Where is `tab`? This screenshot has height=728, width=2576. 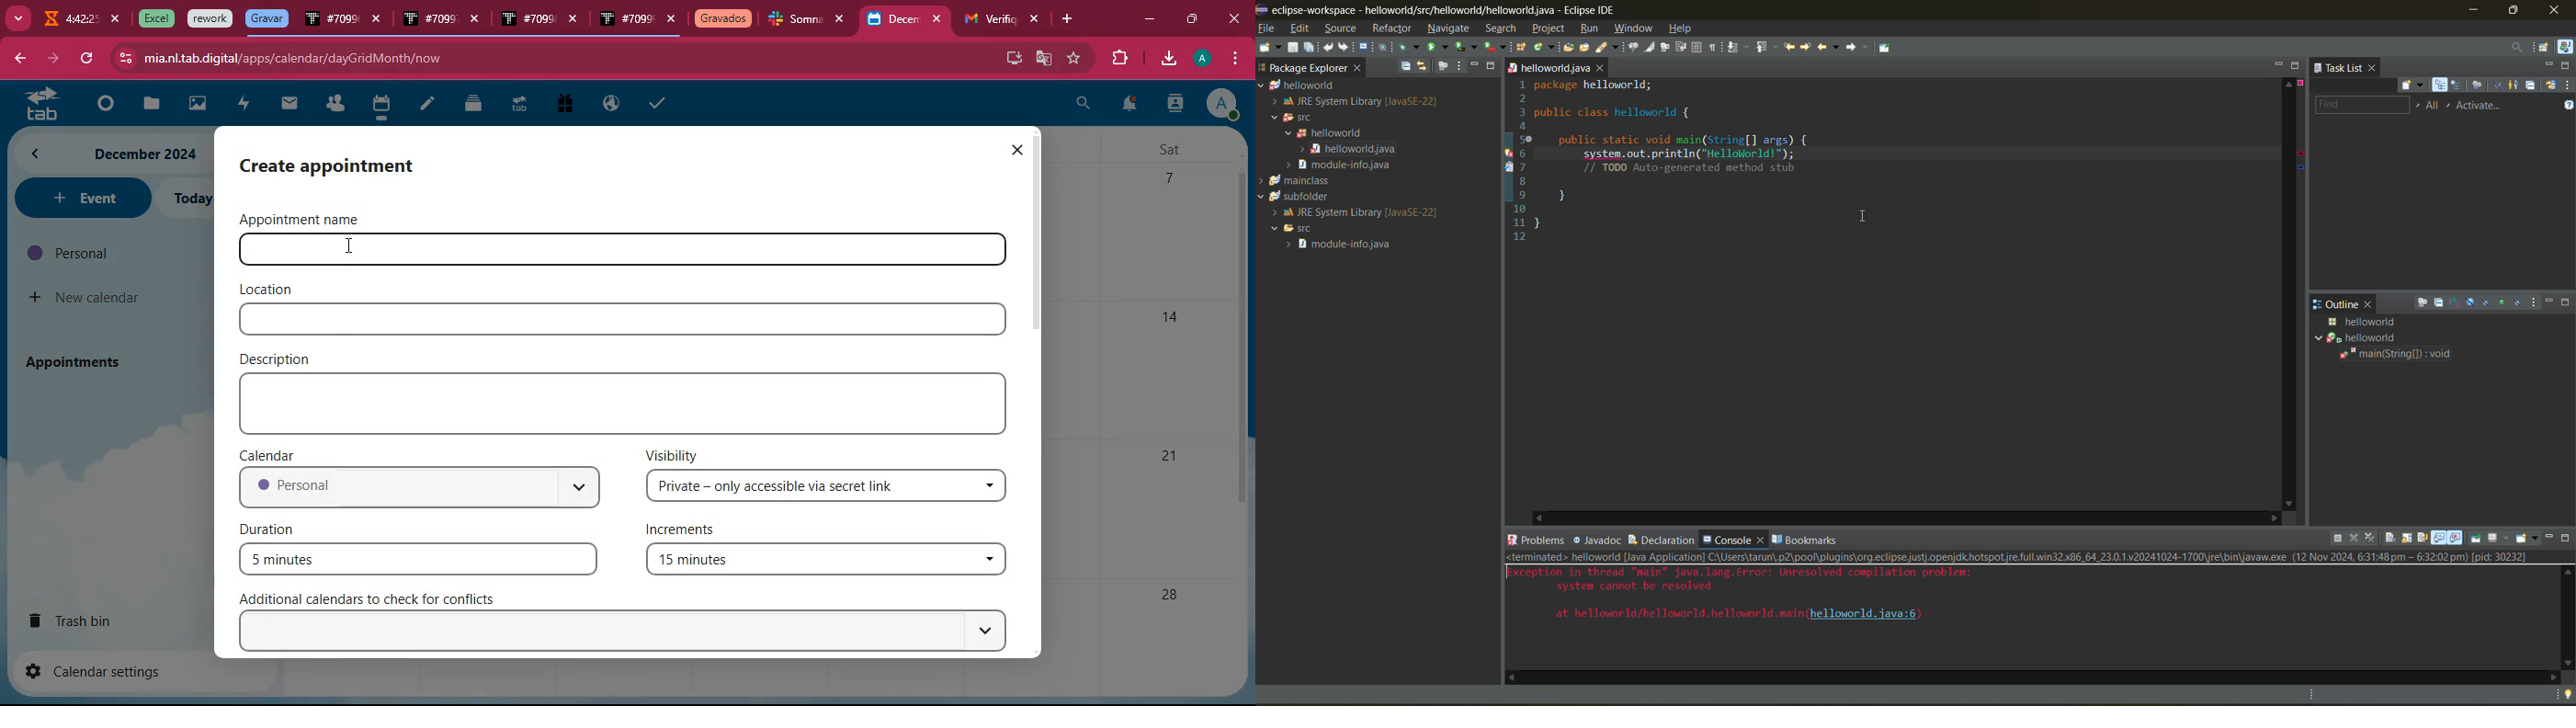 tab is located at coordinates (428, 20).